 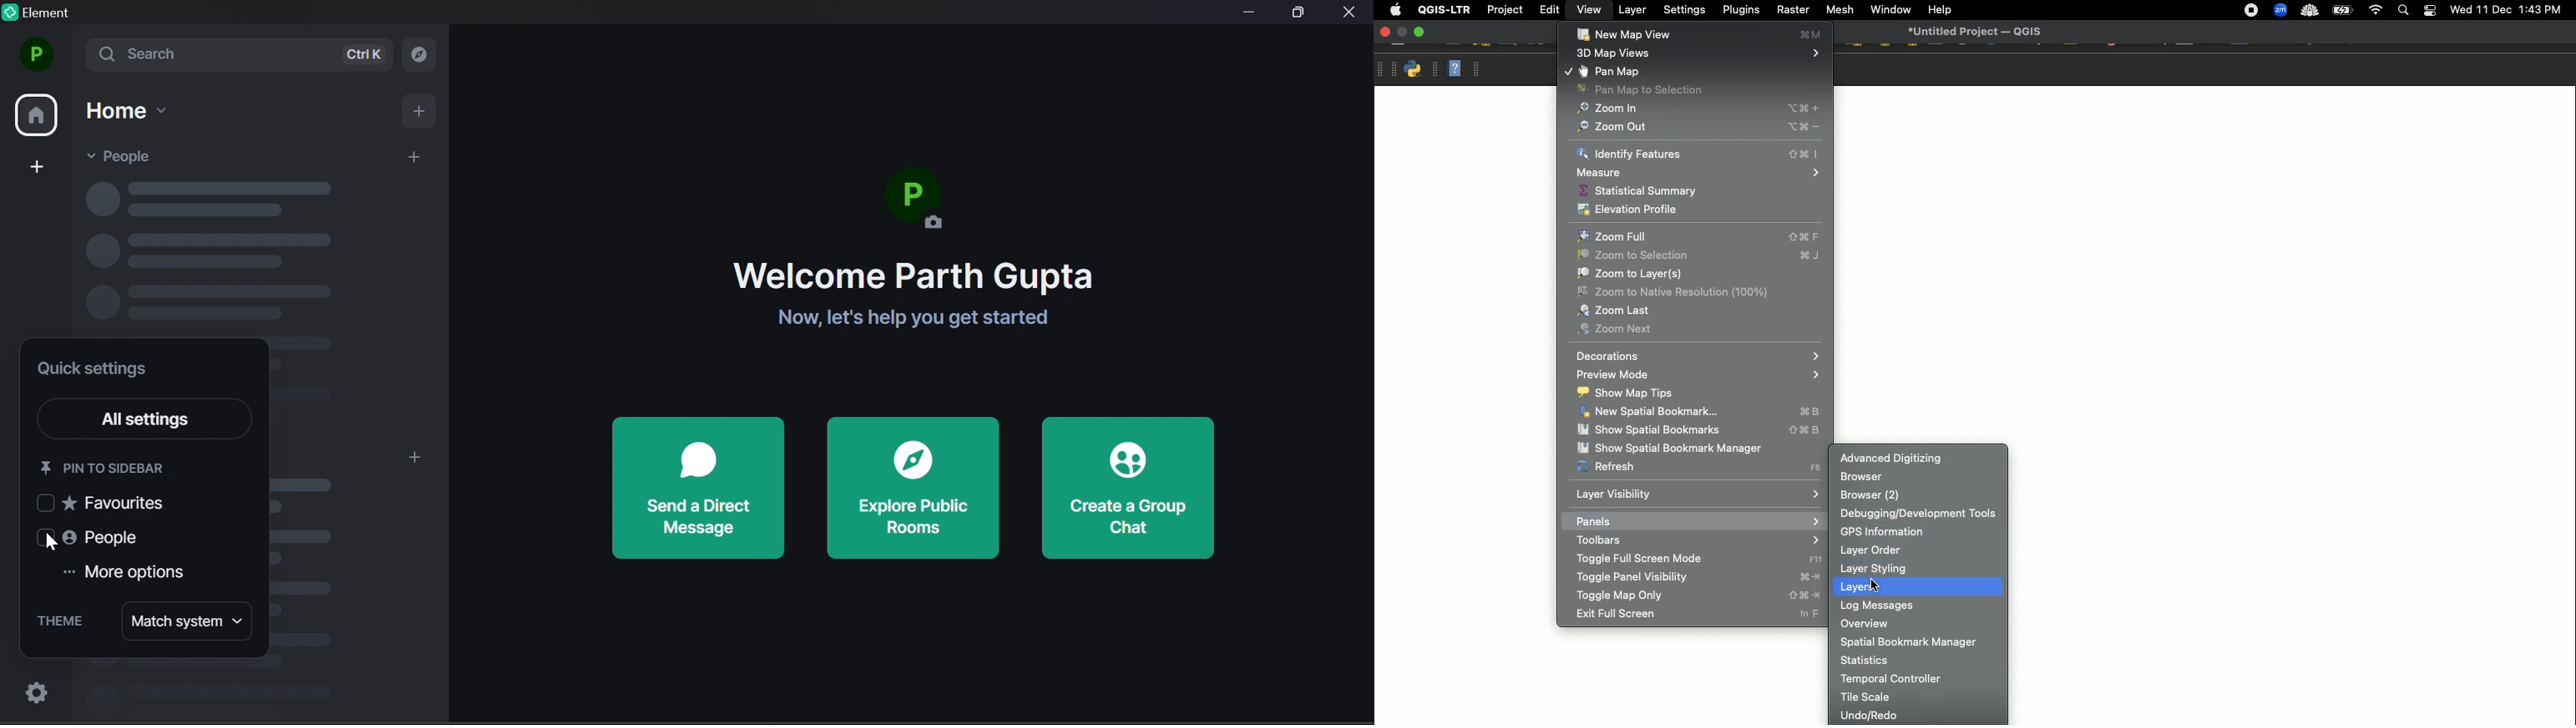 I want to click on search, so click(x=244, y=54).